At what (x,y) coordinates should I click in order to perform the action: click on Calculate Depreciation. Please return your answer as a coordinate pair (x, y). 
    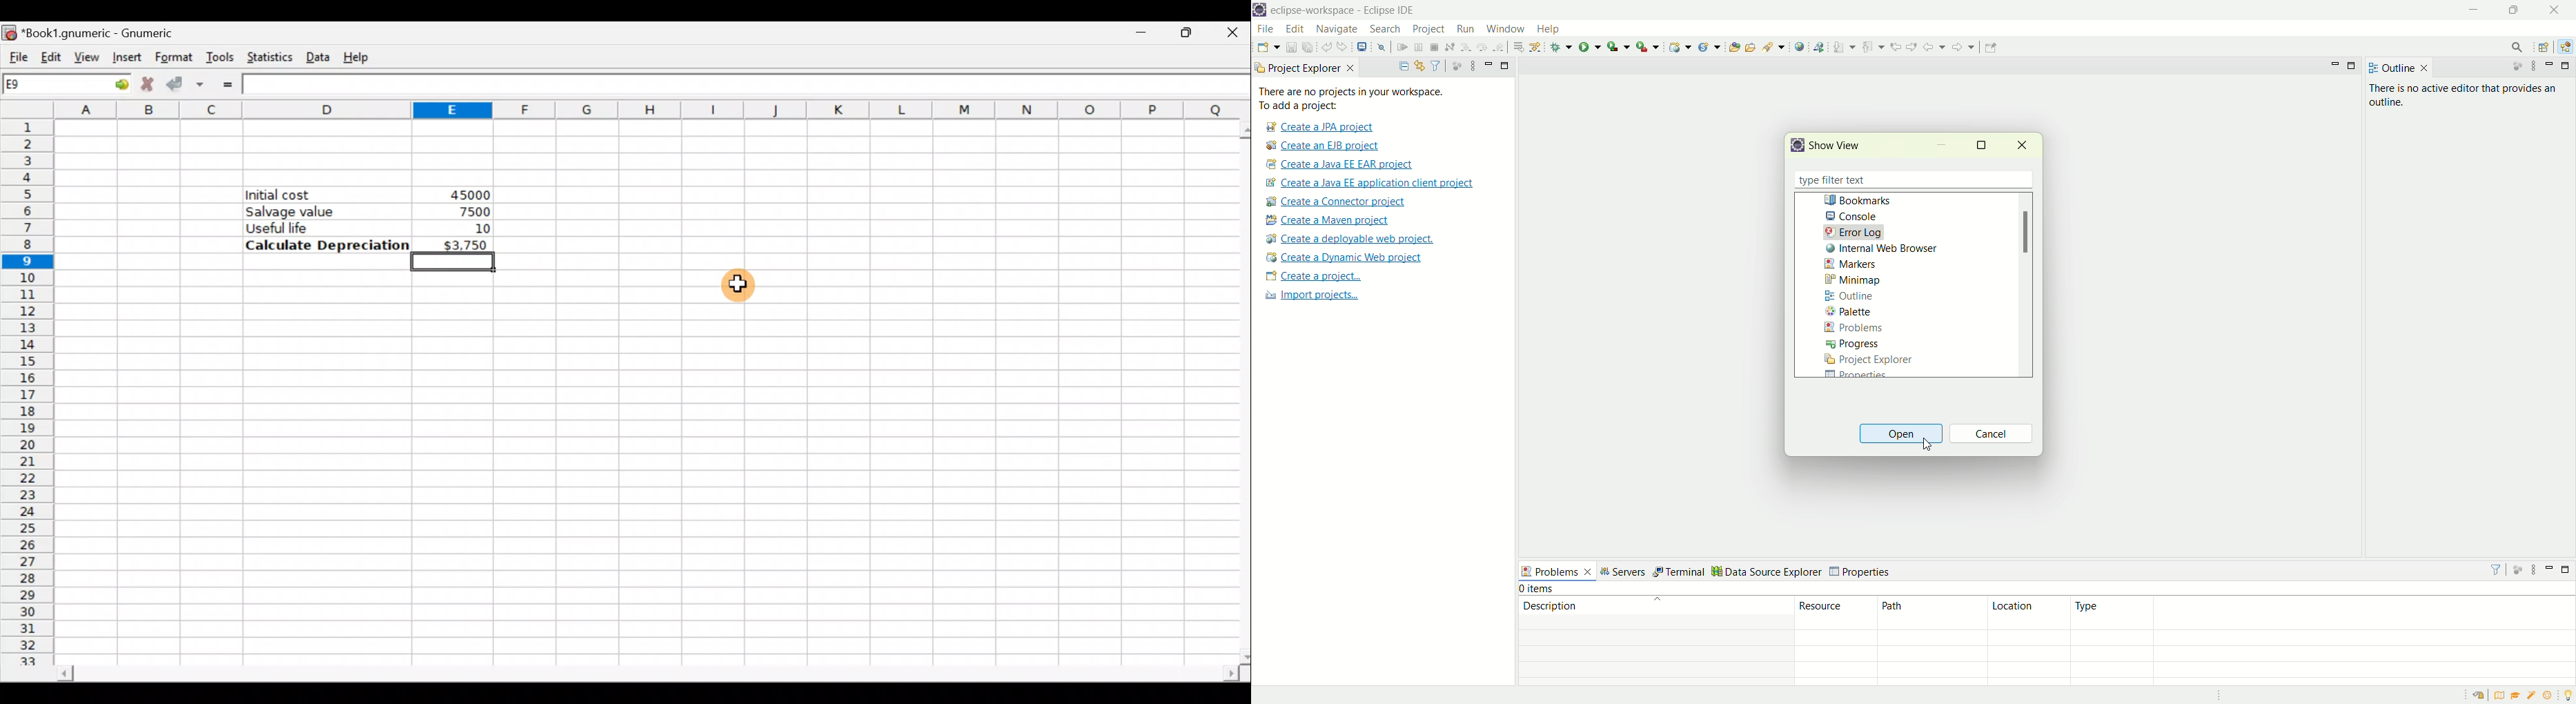
    Looking at the image, I should click on (323, 245).